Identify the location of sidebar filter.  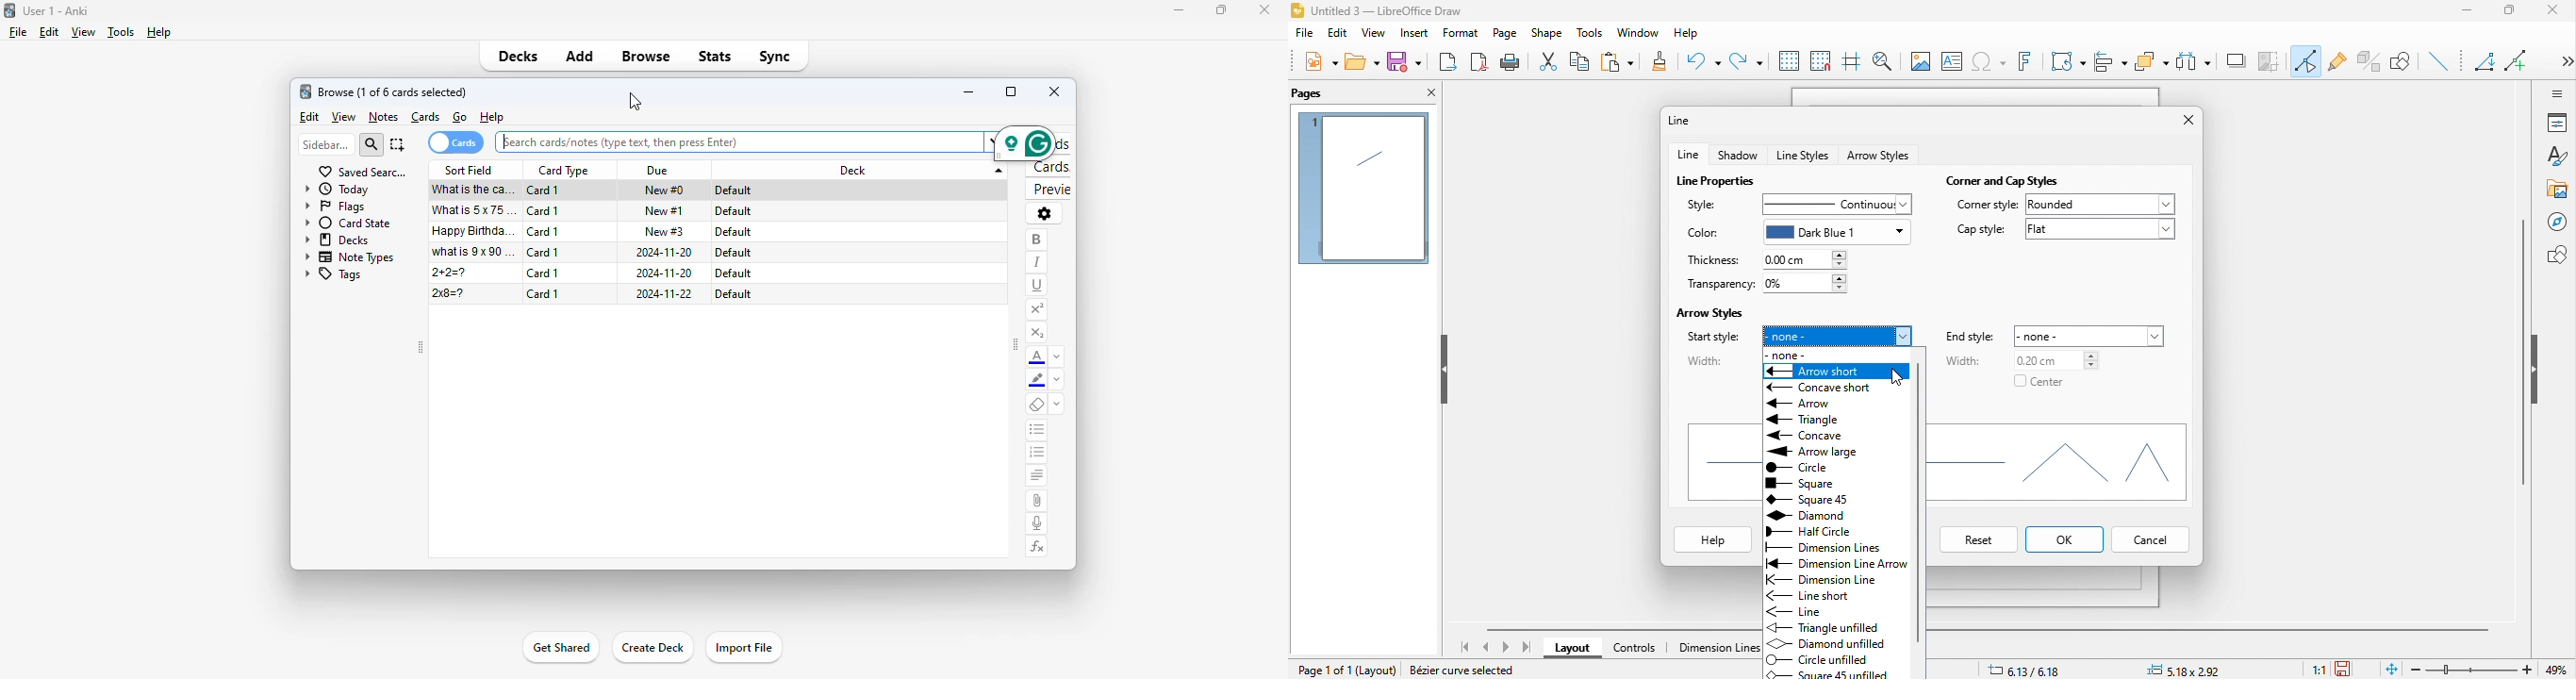
(326, 145).